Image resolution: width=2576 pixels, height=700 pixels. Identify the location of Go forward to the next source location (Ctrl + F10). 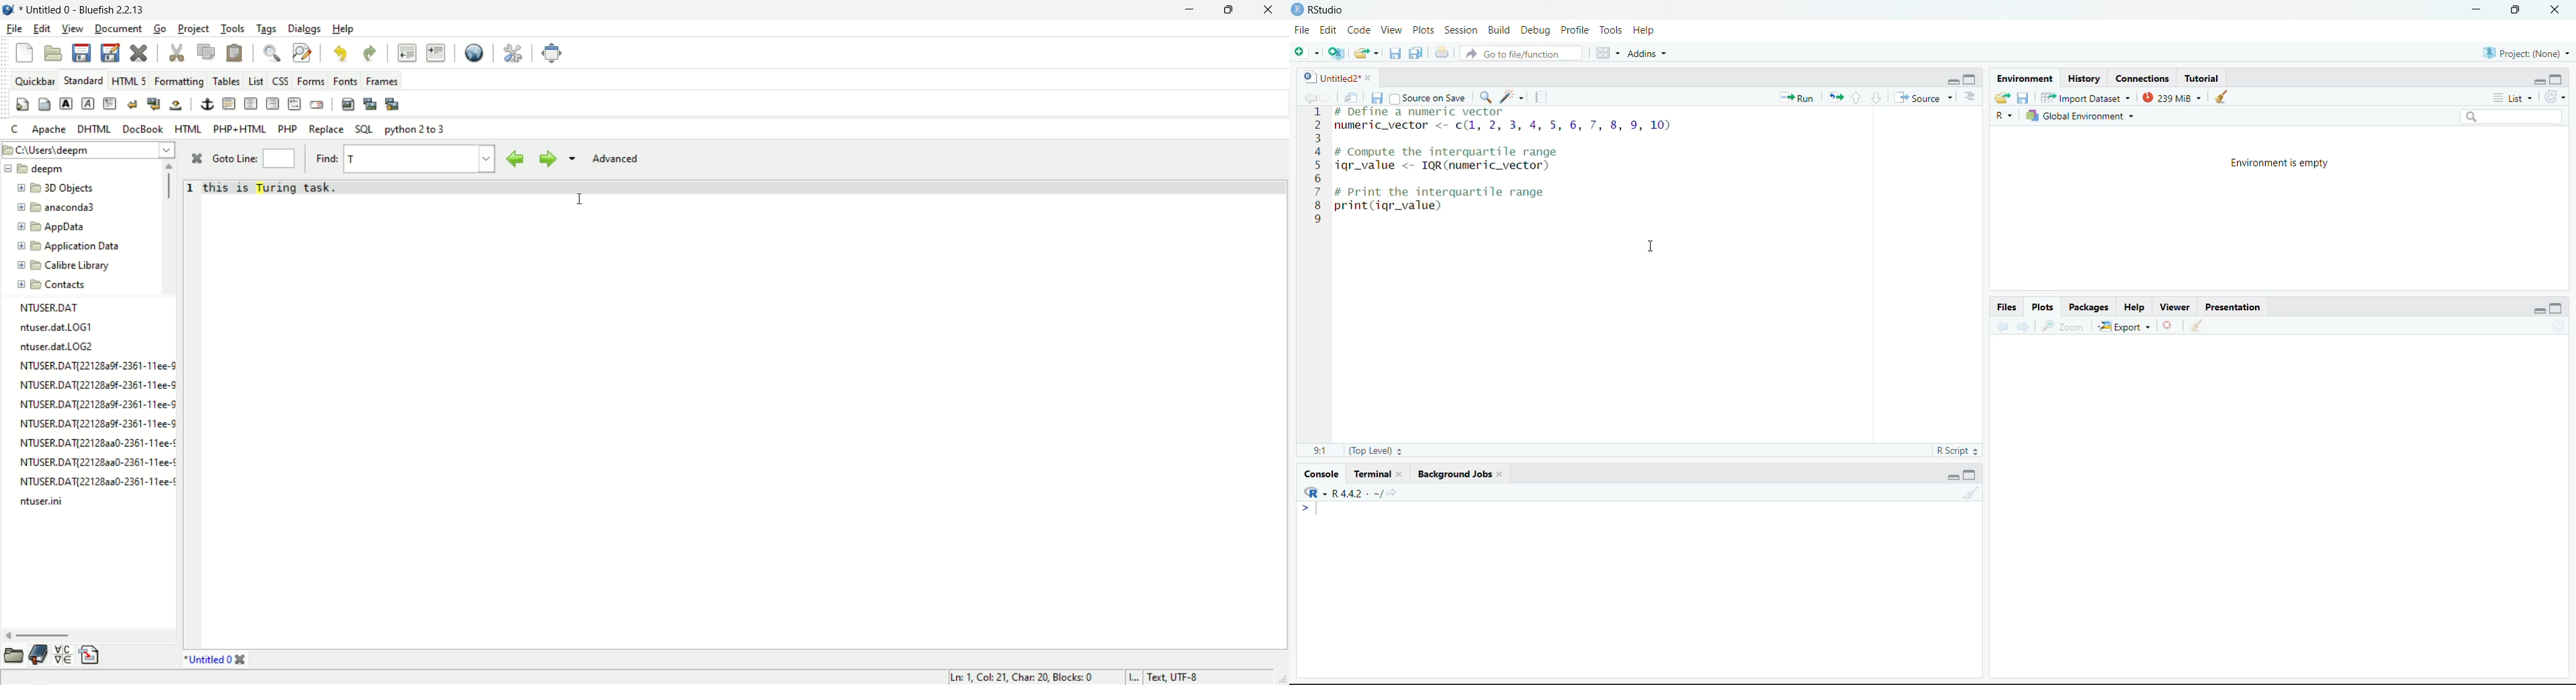
(1328, 96).